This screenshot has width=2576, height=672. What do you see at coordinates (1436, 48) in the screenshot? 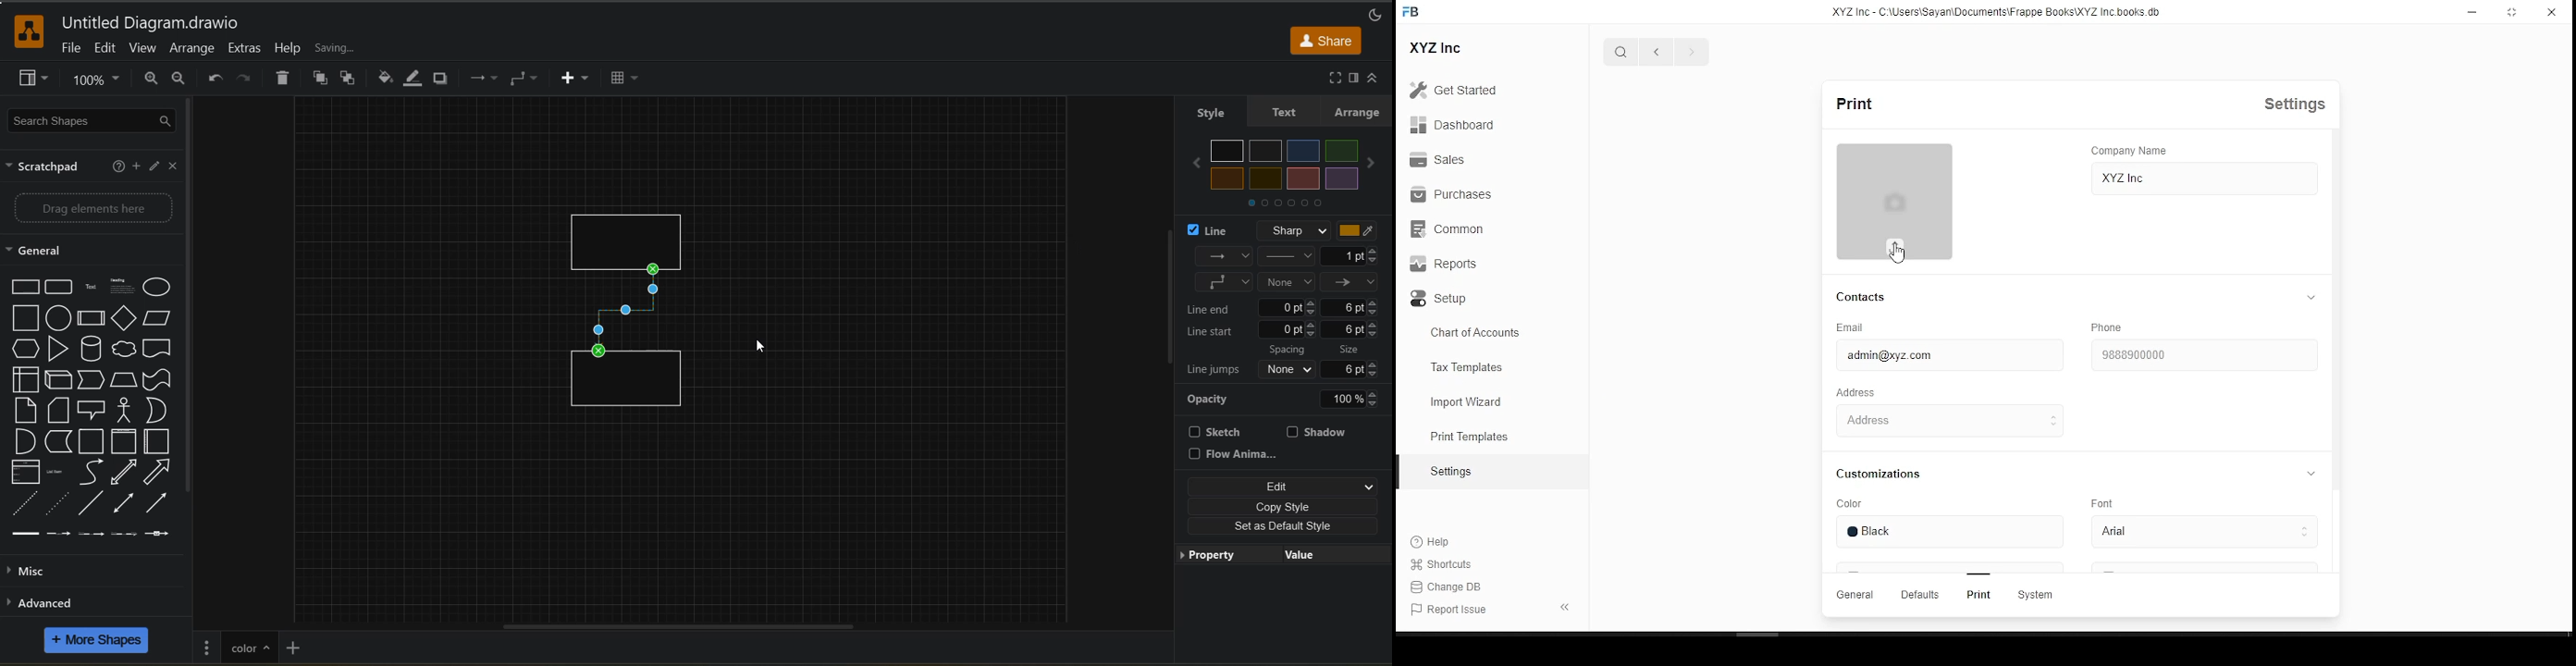
I see `XYZ Inc` at bounding box center [1436, 48].